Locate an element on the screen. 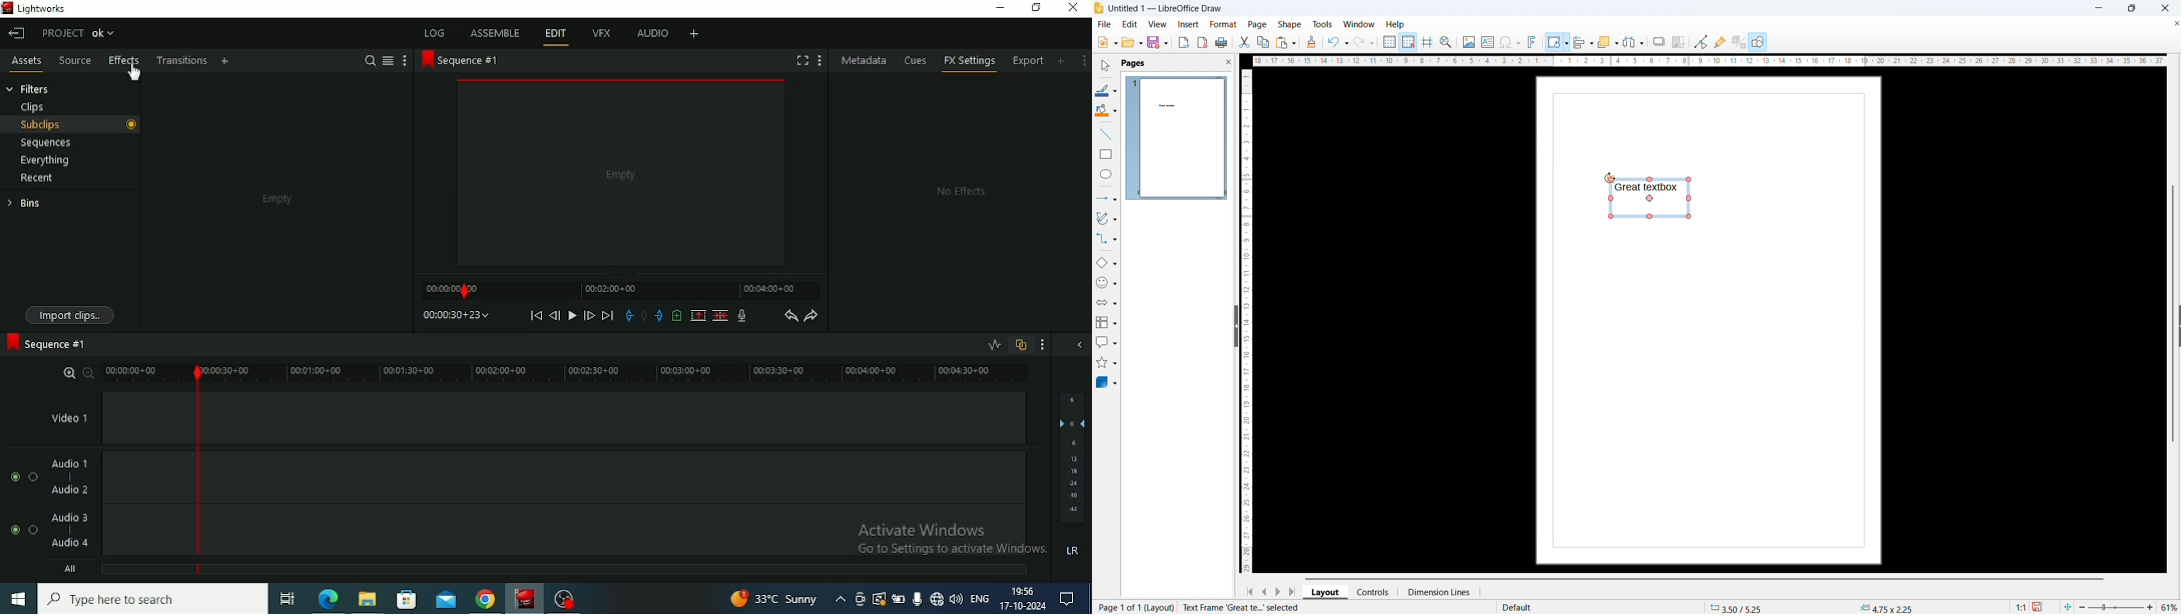 This screenshot has height=616, width=2184. transformation is located at coordinates (1558, 42).